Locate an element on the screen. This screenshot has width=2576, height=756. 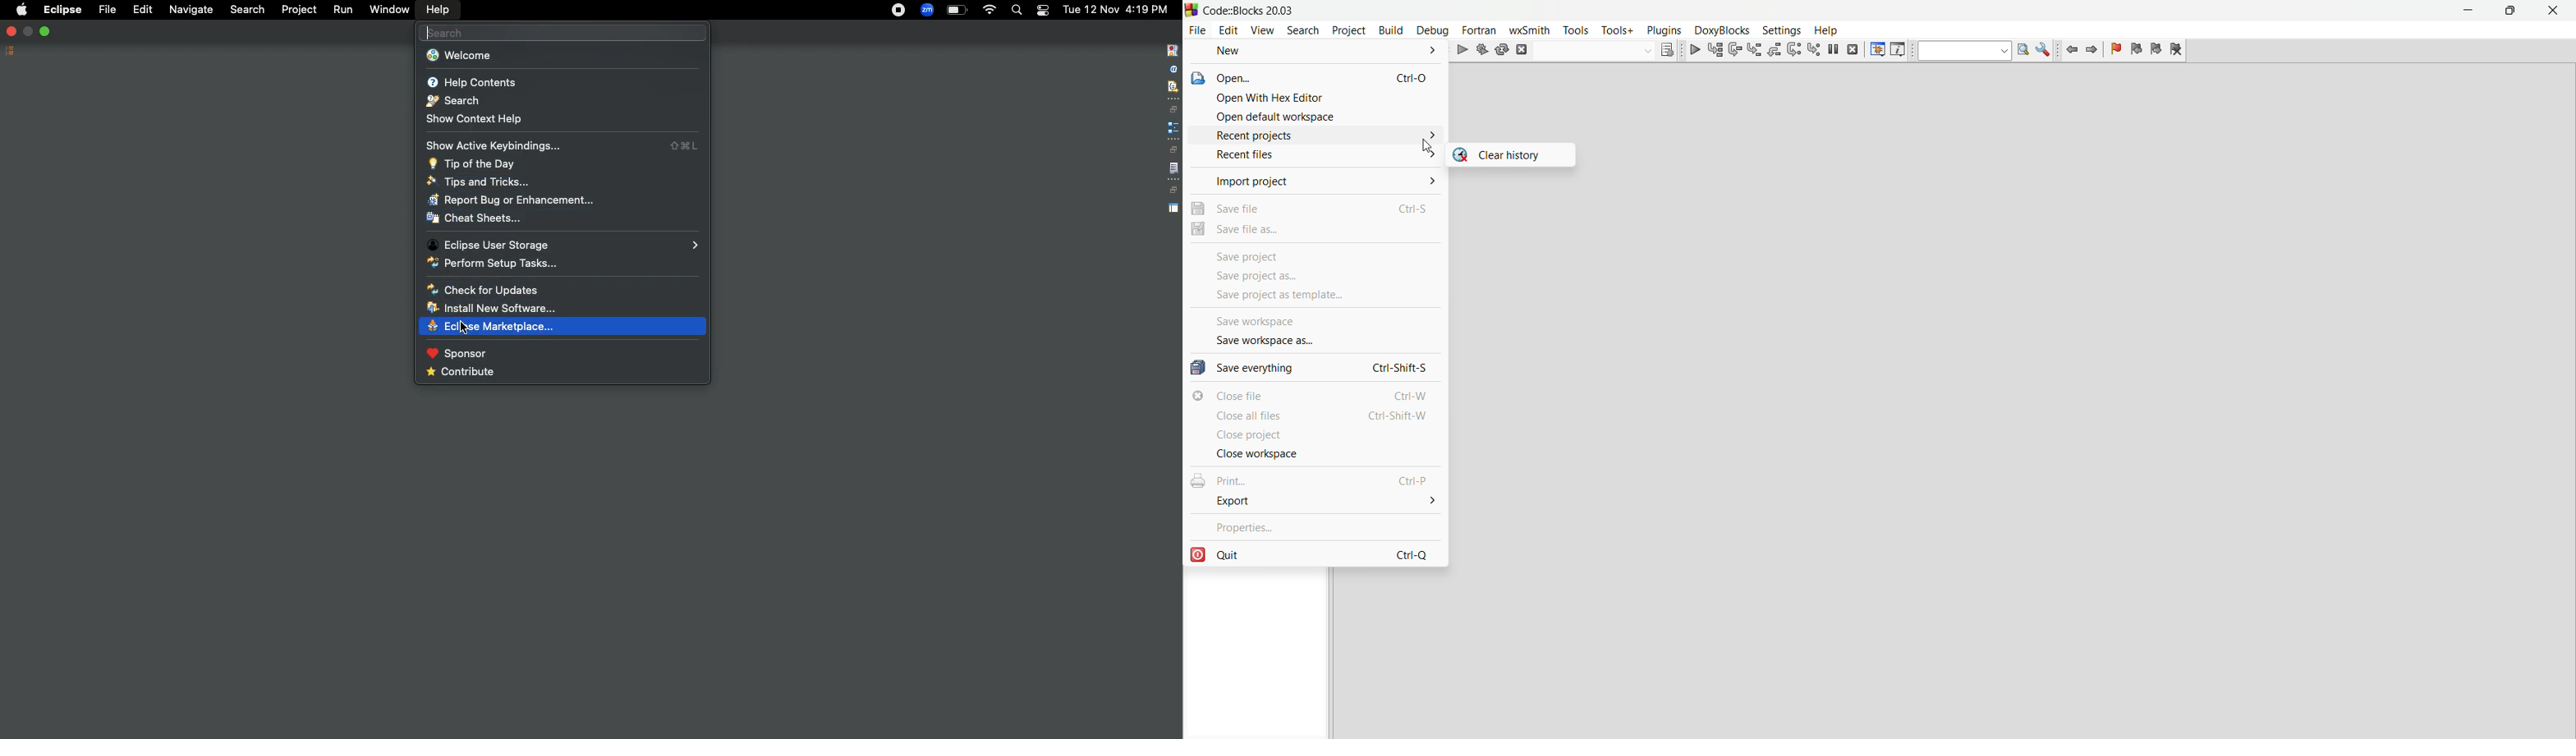
recent projects is located at coordinates (1315, 136).